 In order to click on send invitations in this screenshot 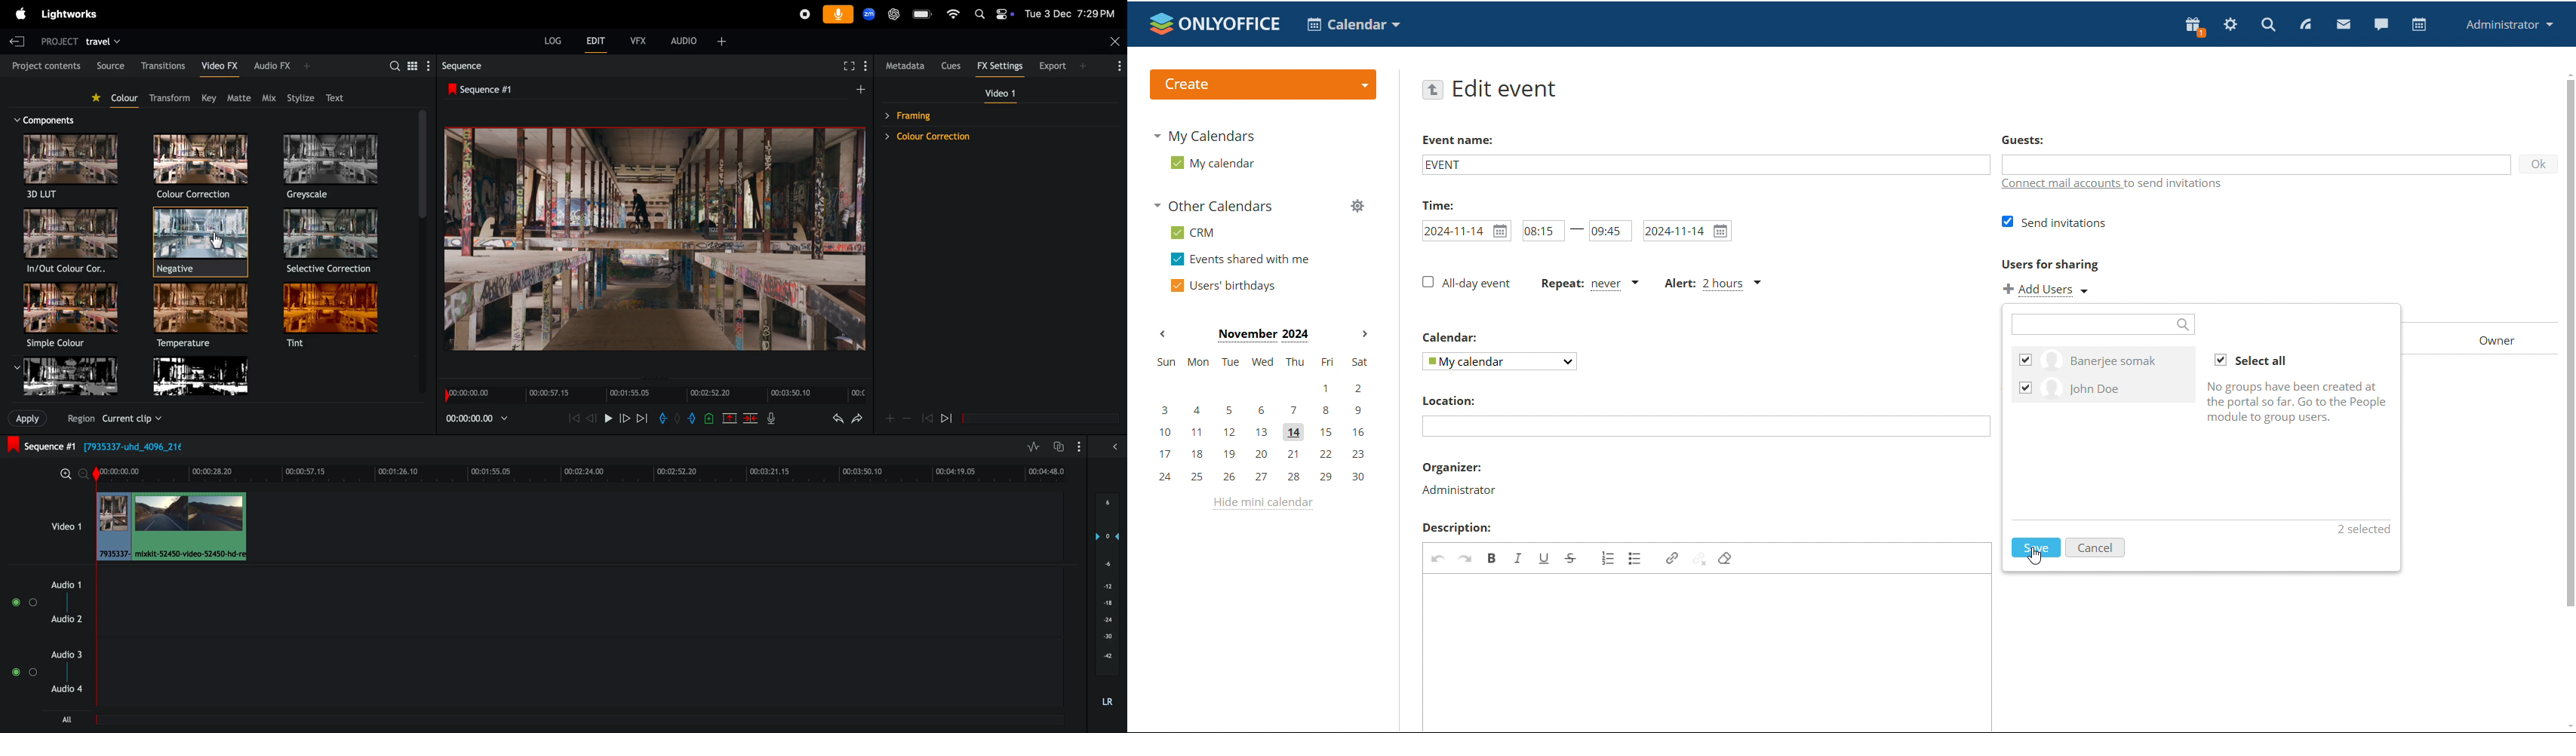, I will do `click(2053, 223)`.